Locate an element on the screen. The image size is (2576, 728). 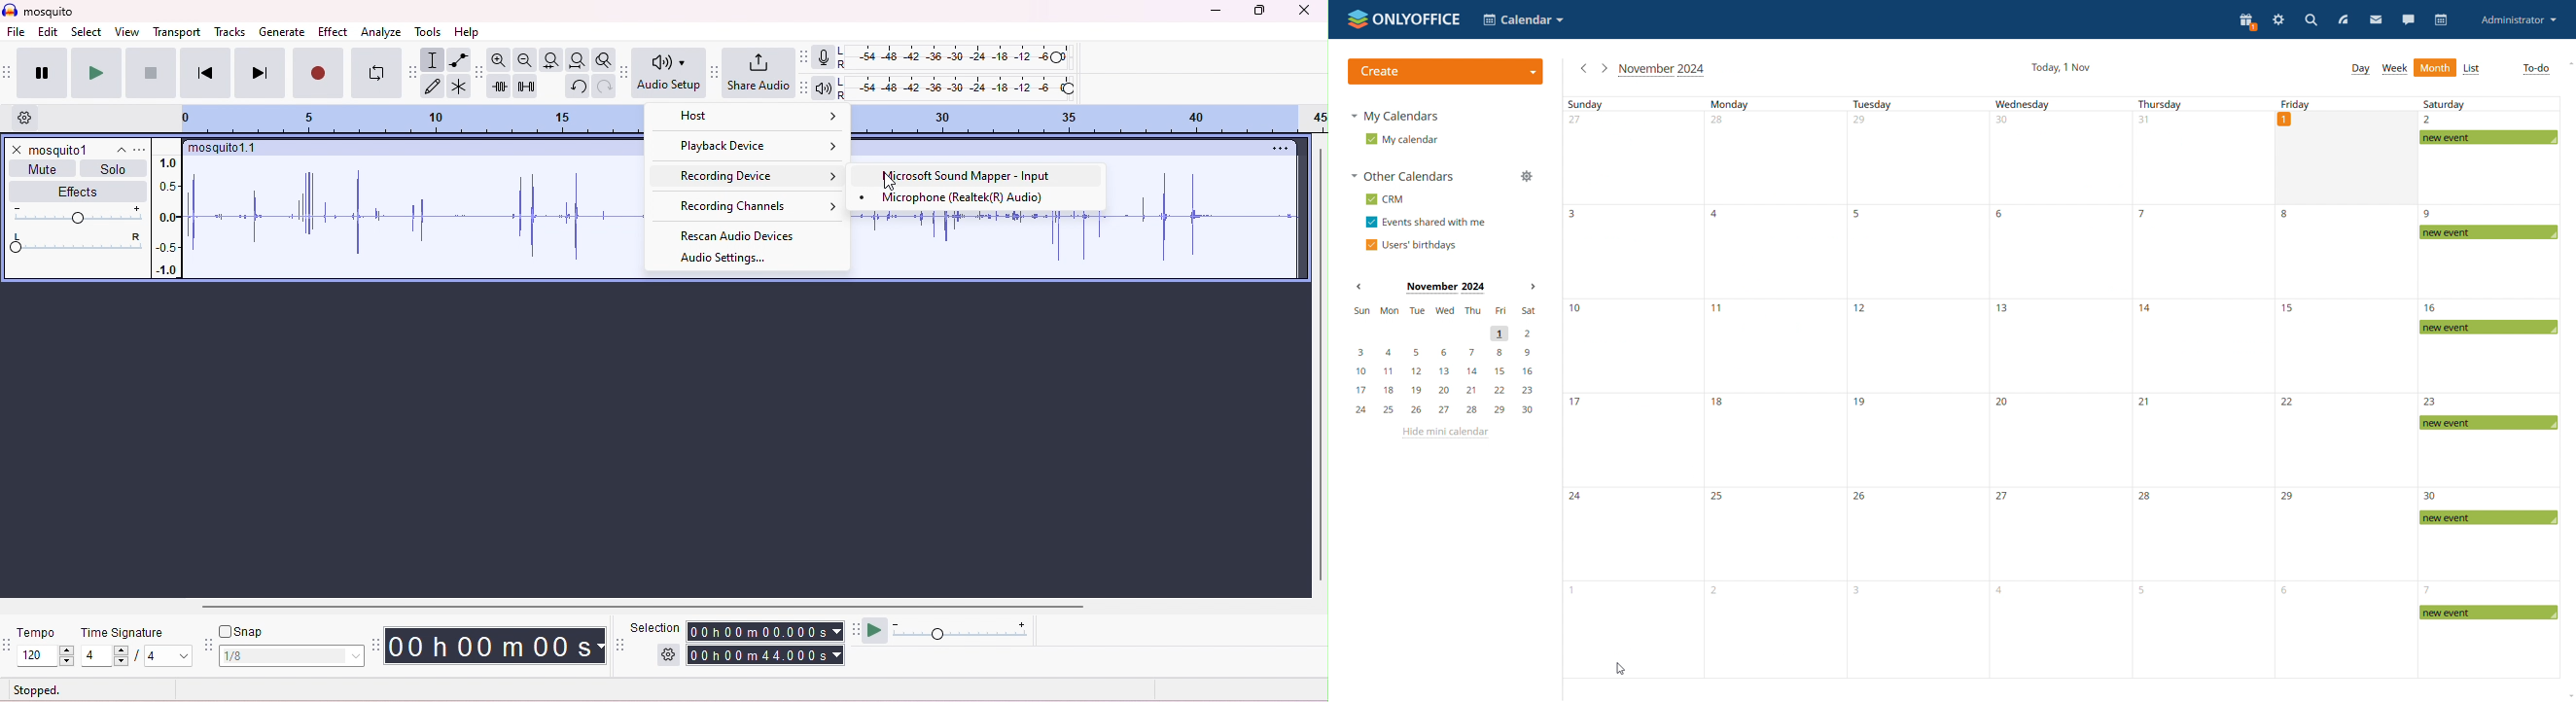
maximize is located at coordinates (1256, 11).